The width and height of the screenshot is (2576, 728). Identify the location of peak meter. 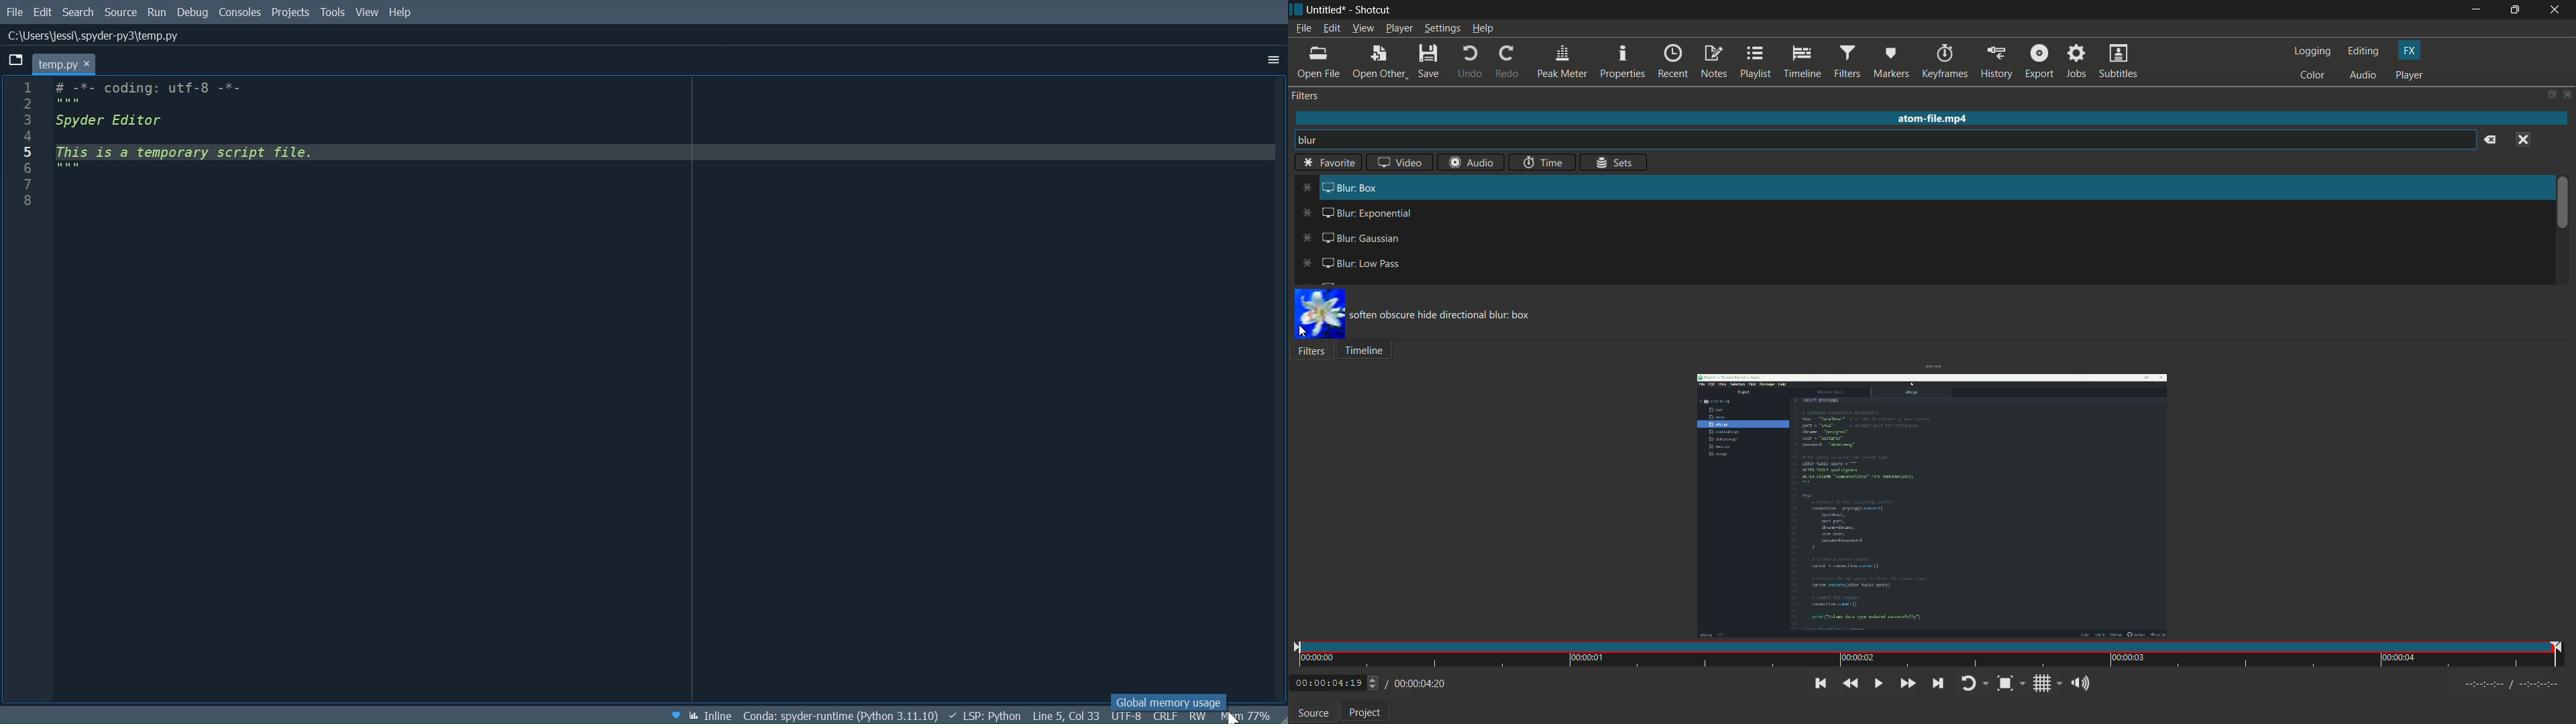
(1560, 63).